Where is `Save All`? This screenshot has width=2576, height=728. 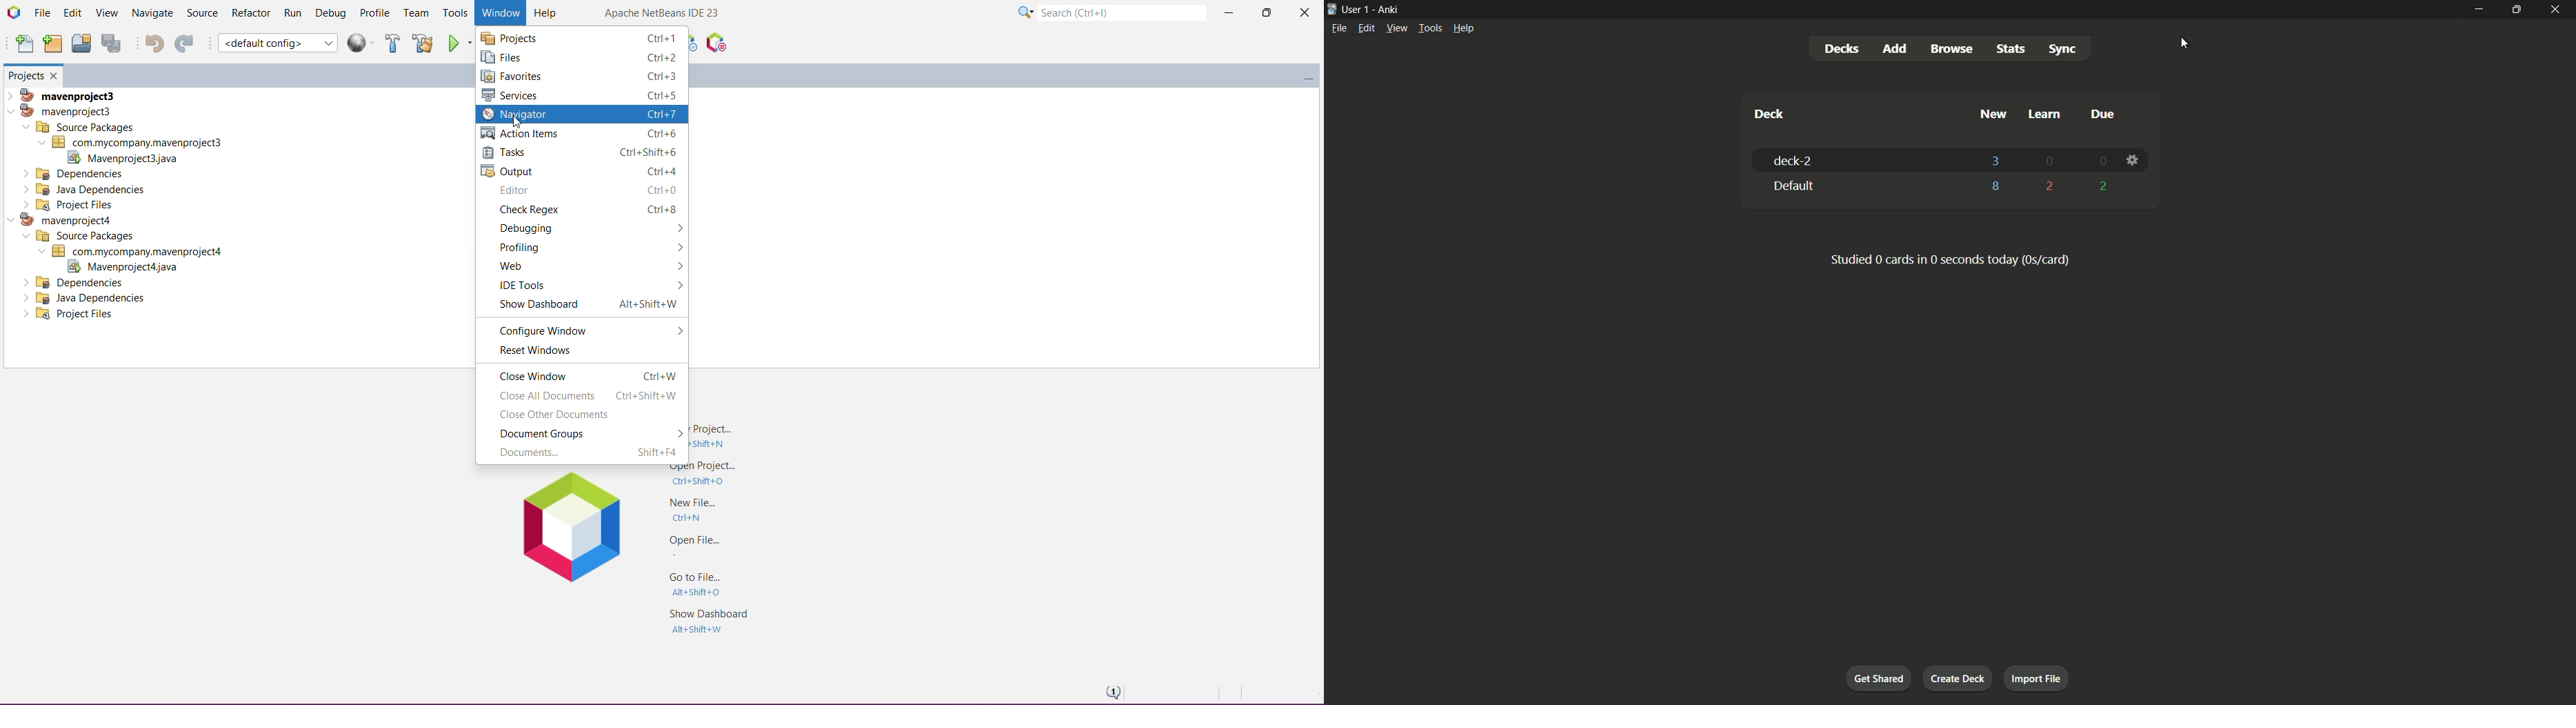 Save All is located at coordinates (112, 43).